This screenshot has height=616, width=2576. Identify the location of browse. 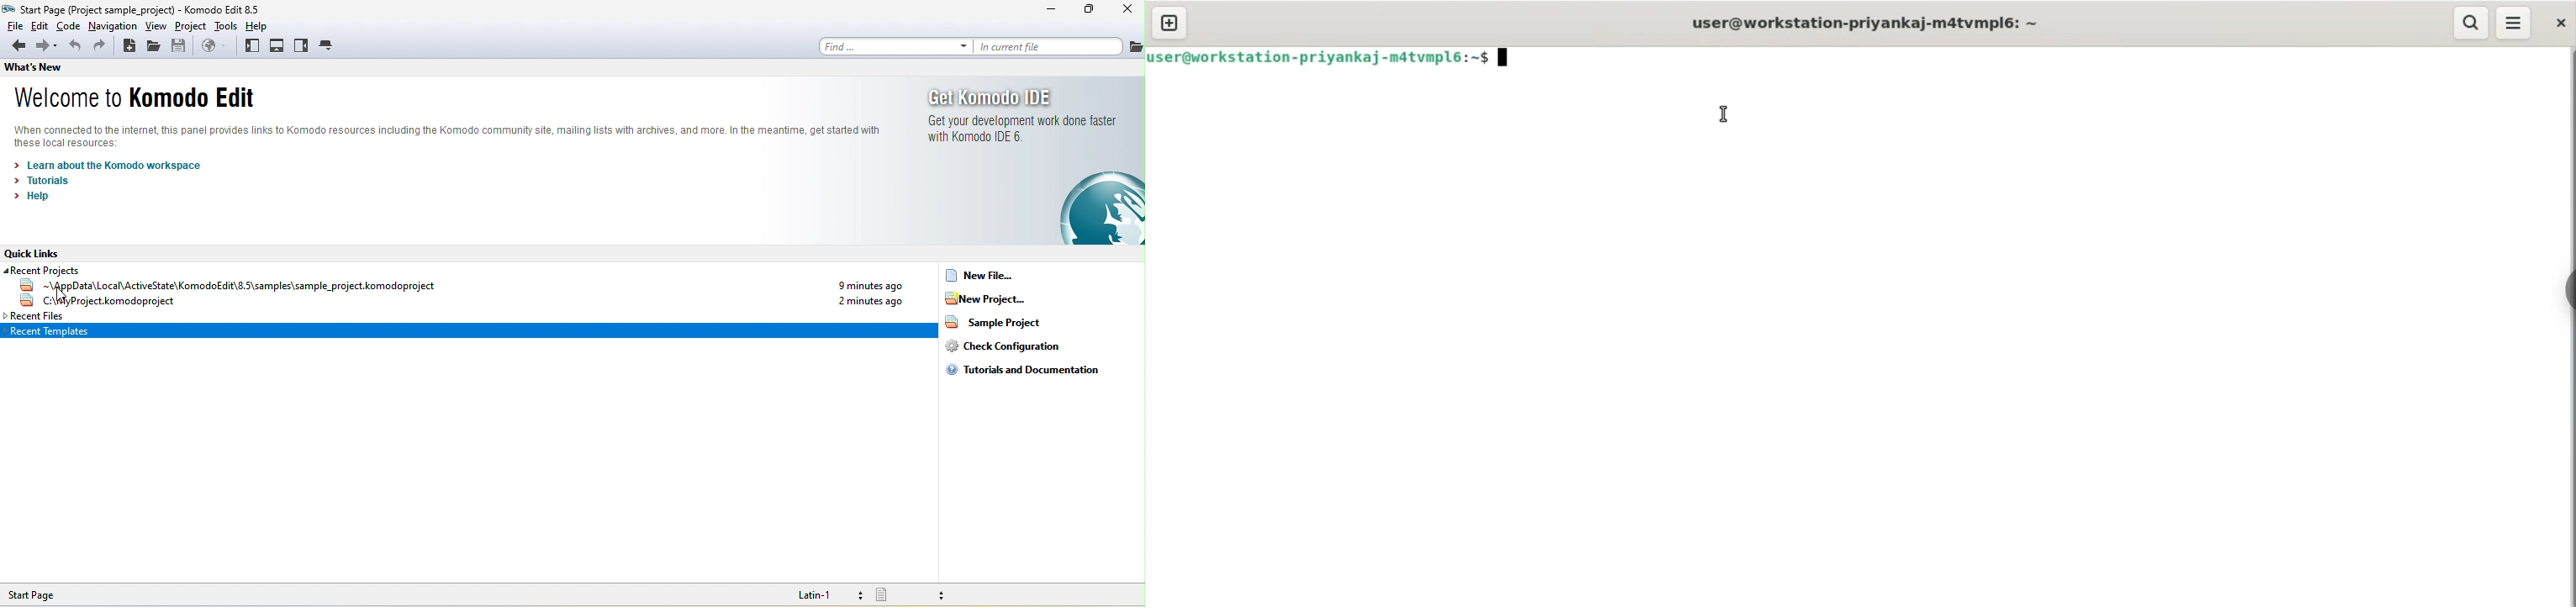
(214, 45).